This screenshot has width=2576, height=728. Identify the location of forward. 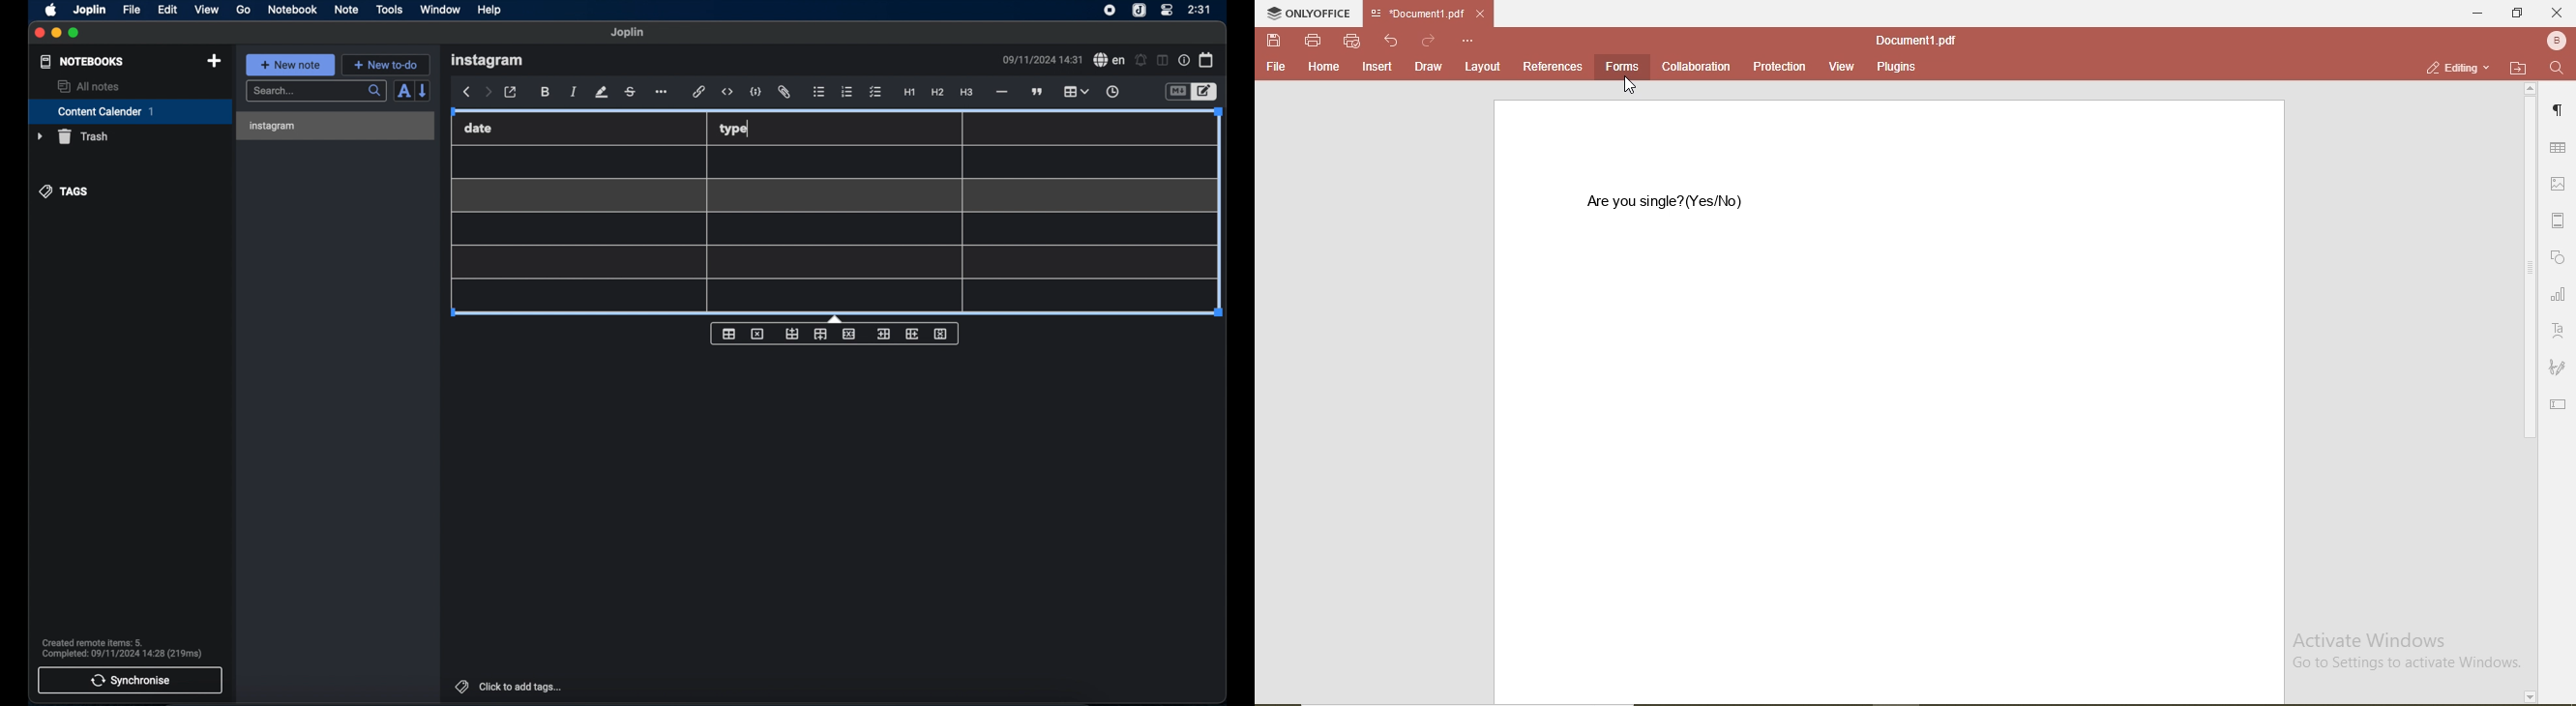
(488, 93).